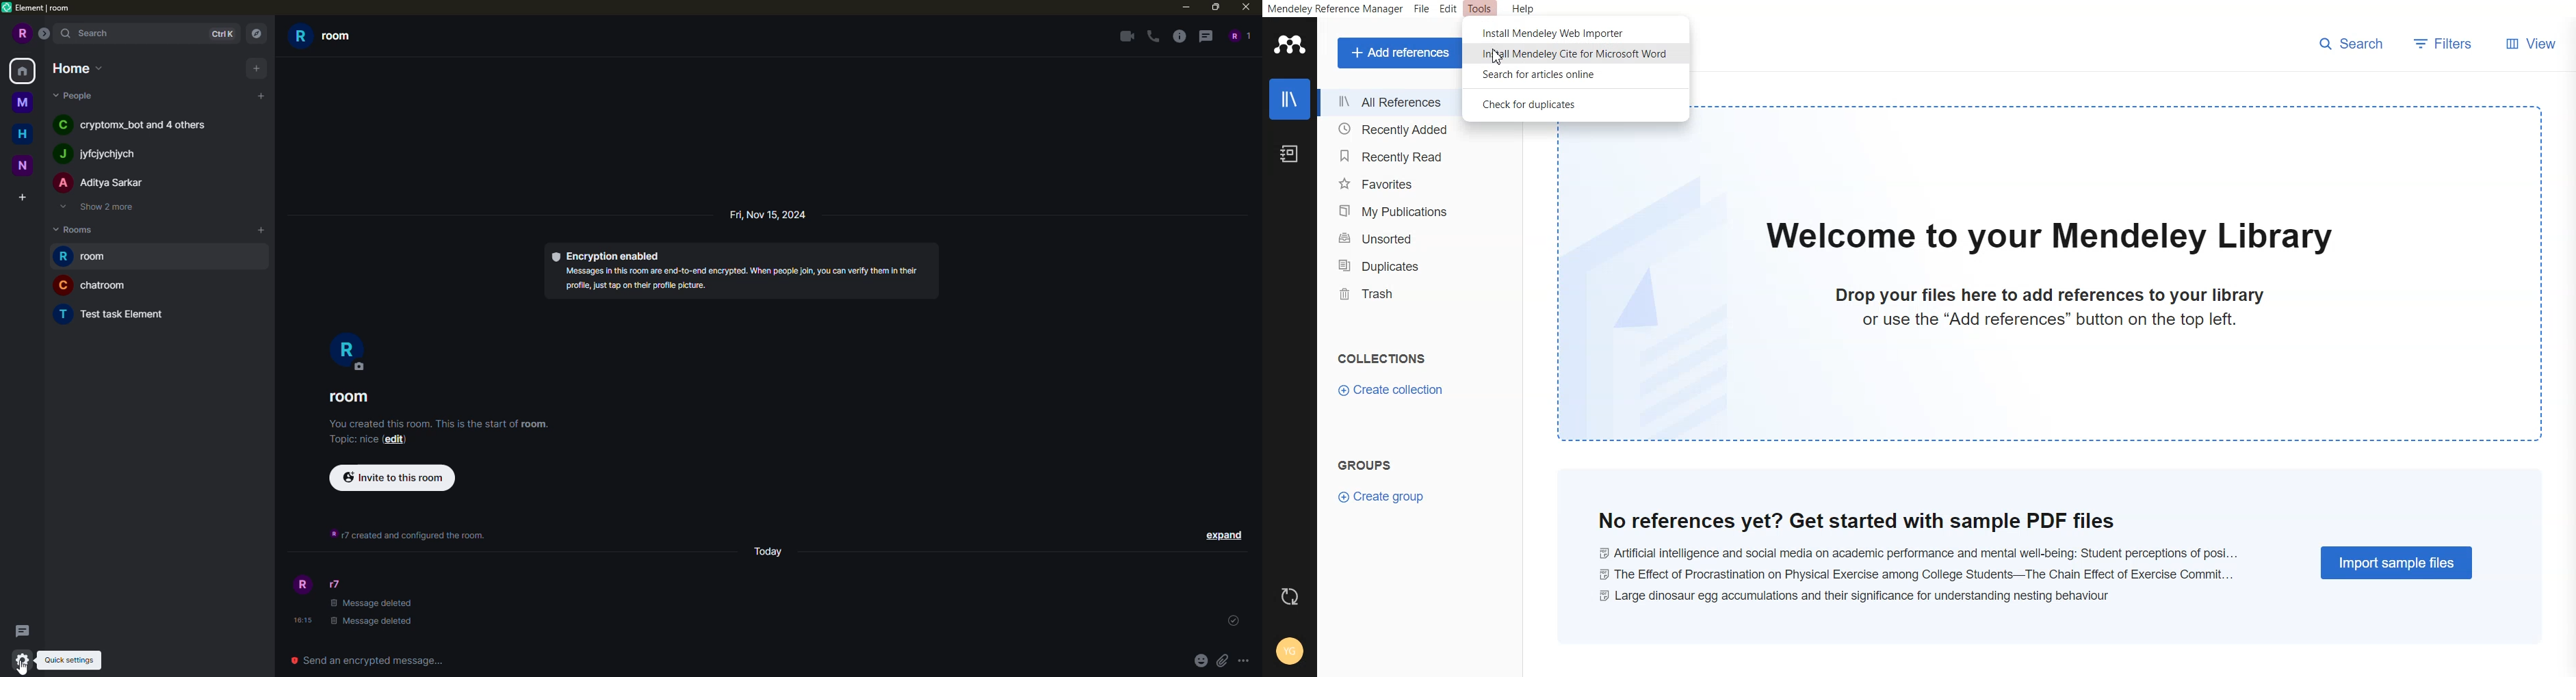 This screenshot has width=2576, height=700. What do you see at coordinates (2352, 46) in the screenshot?
I see `Search` at bounding box center [2352, 46].